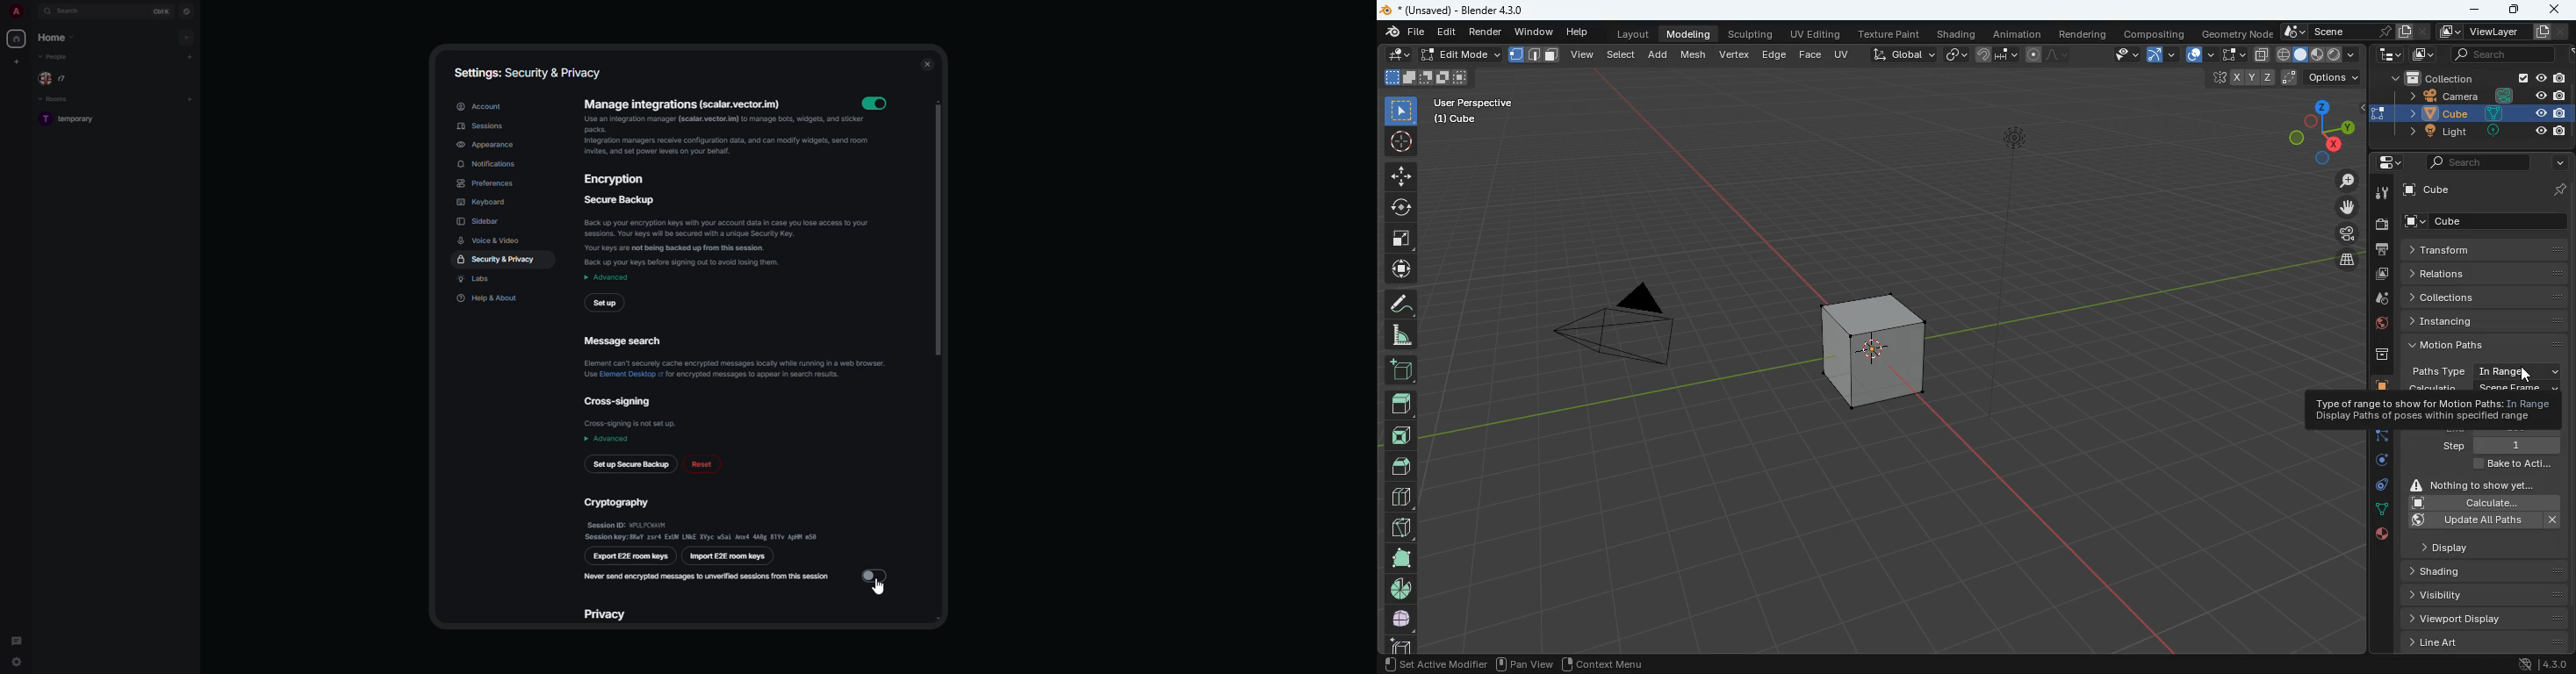  I want to click on paths type, so click(2482, 371).